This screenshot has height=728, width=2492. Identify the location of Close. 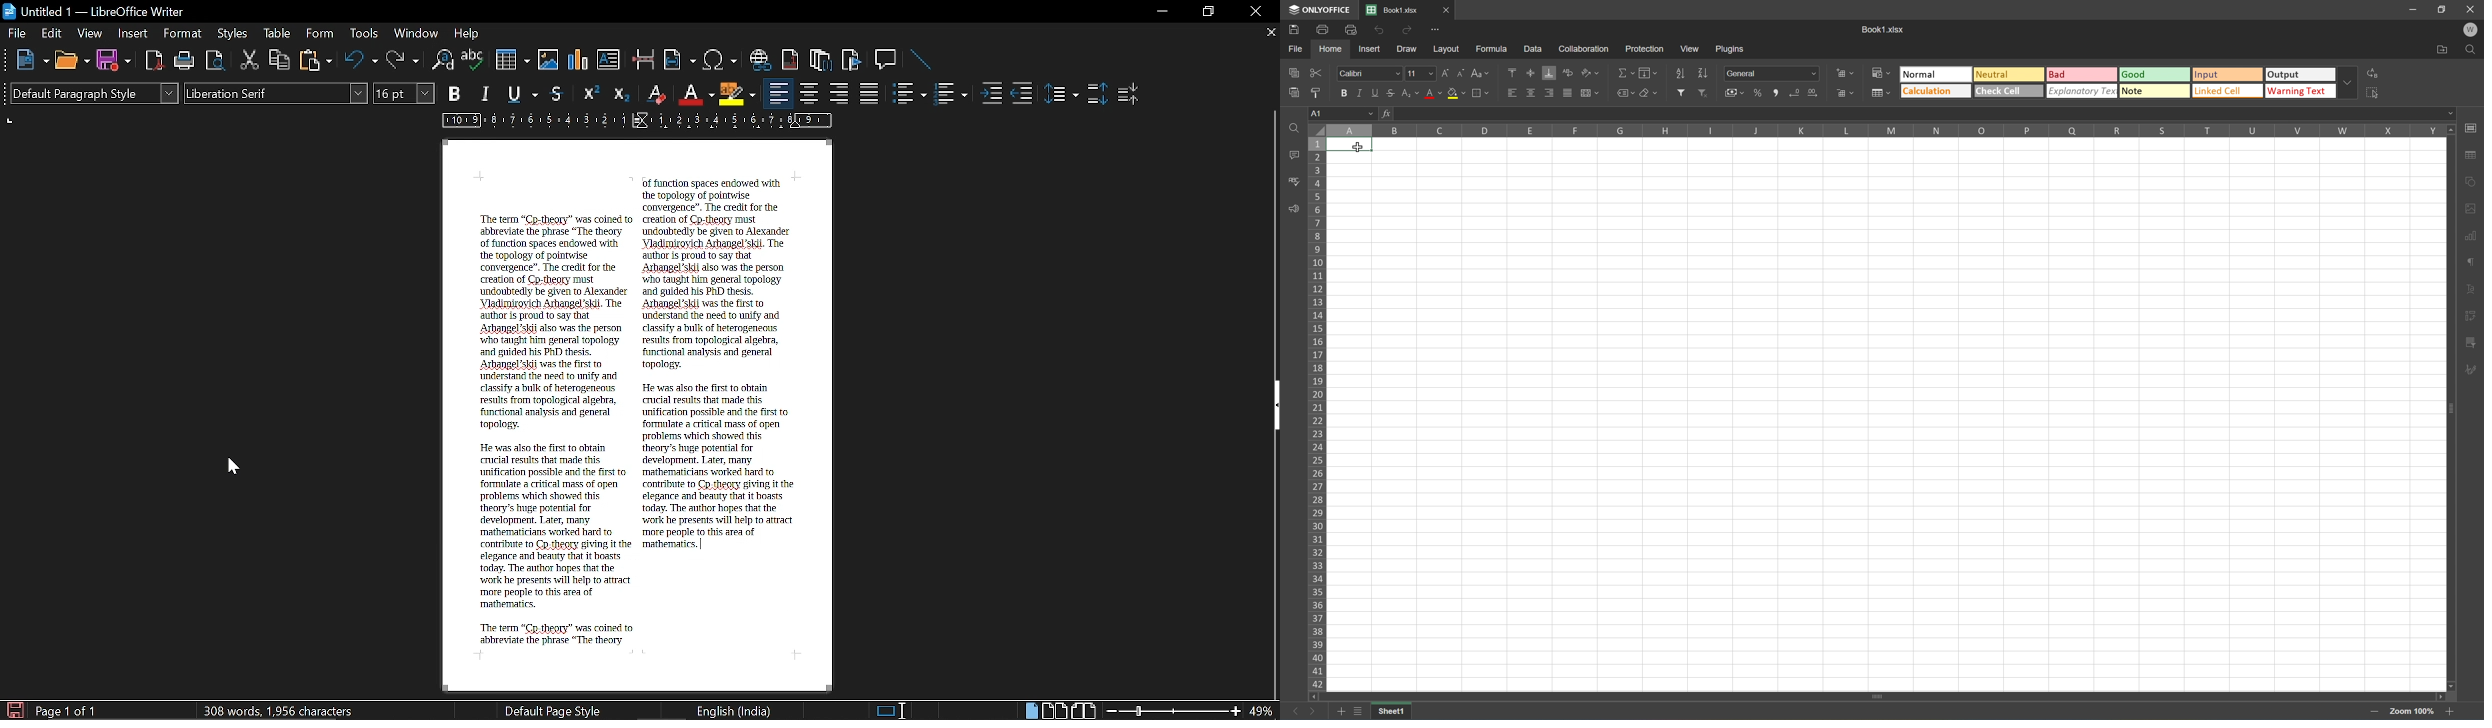
(1445, 9).